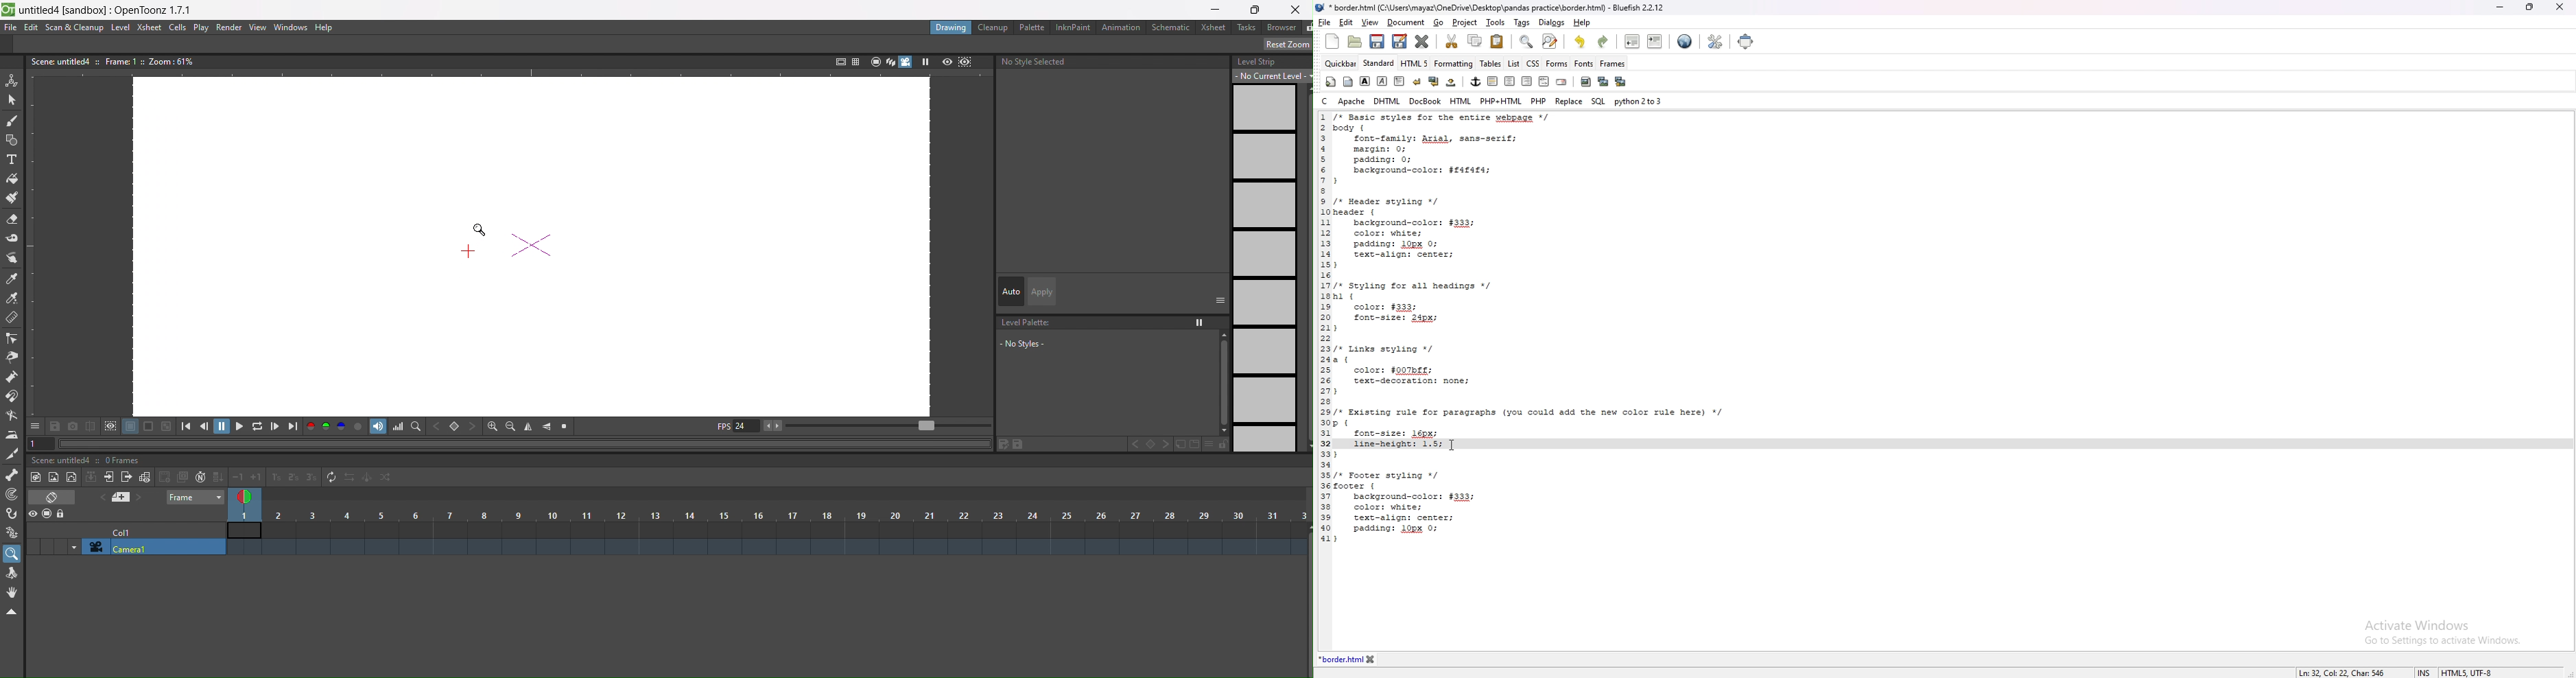 The width and height of the screenshot is (2576, 700). What do you see at coordinates (1533, 63) in the screenshot?
I see `css` at bounding box center [1533, 63].